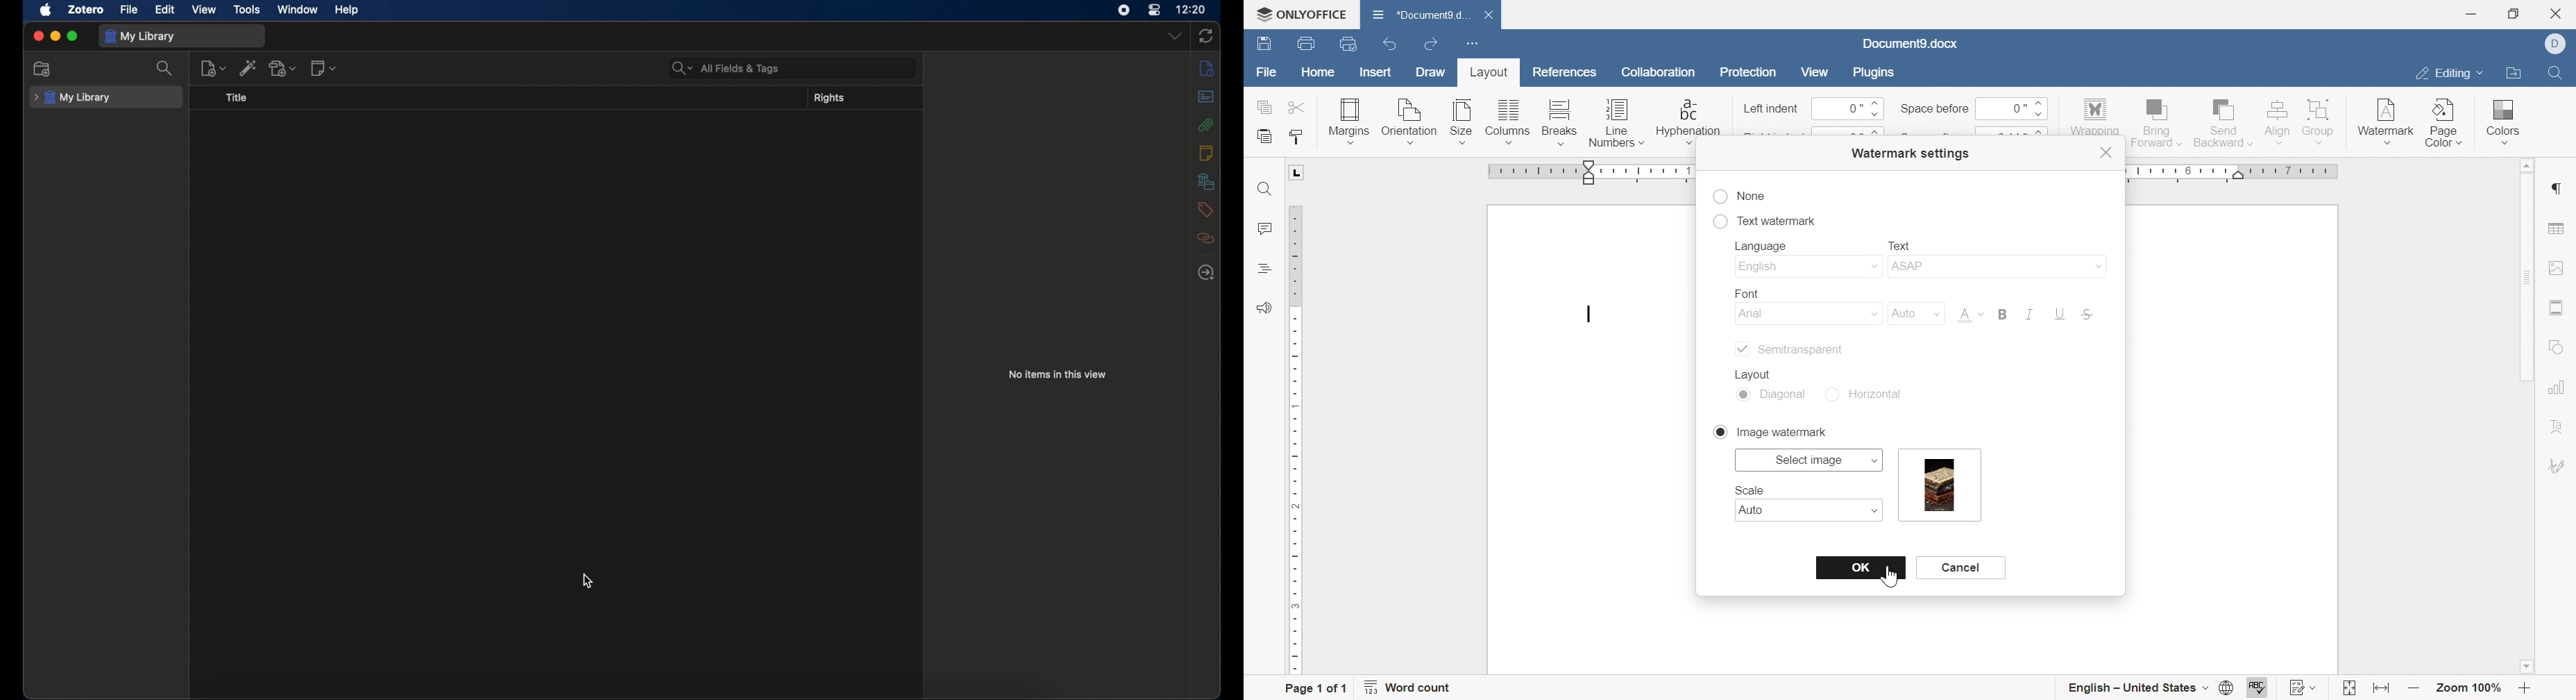 This screenshot has width=2576, height=700. I want to click on edit, so click(166, 10).